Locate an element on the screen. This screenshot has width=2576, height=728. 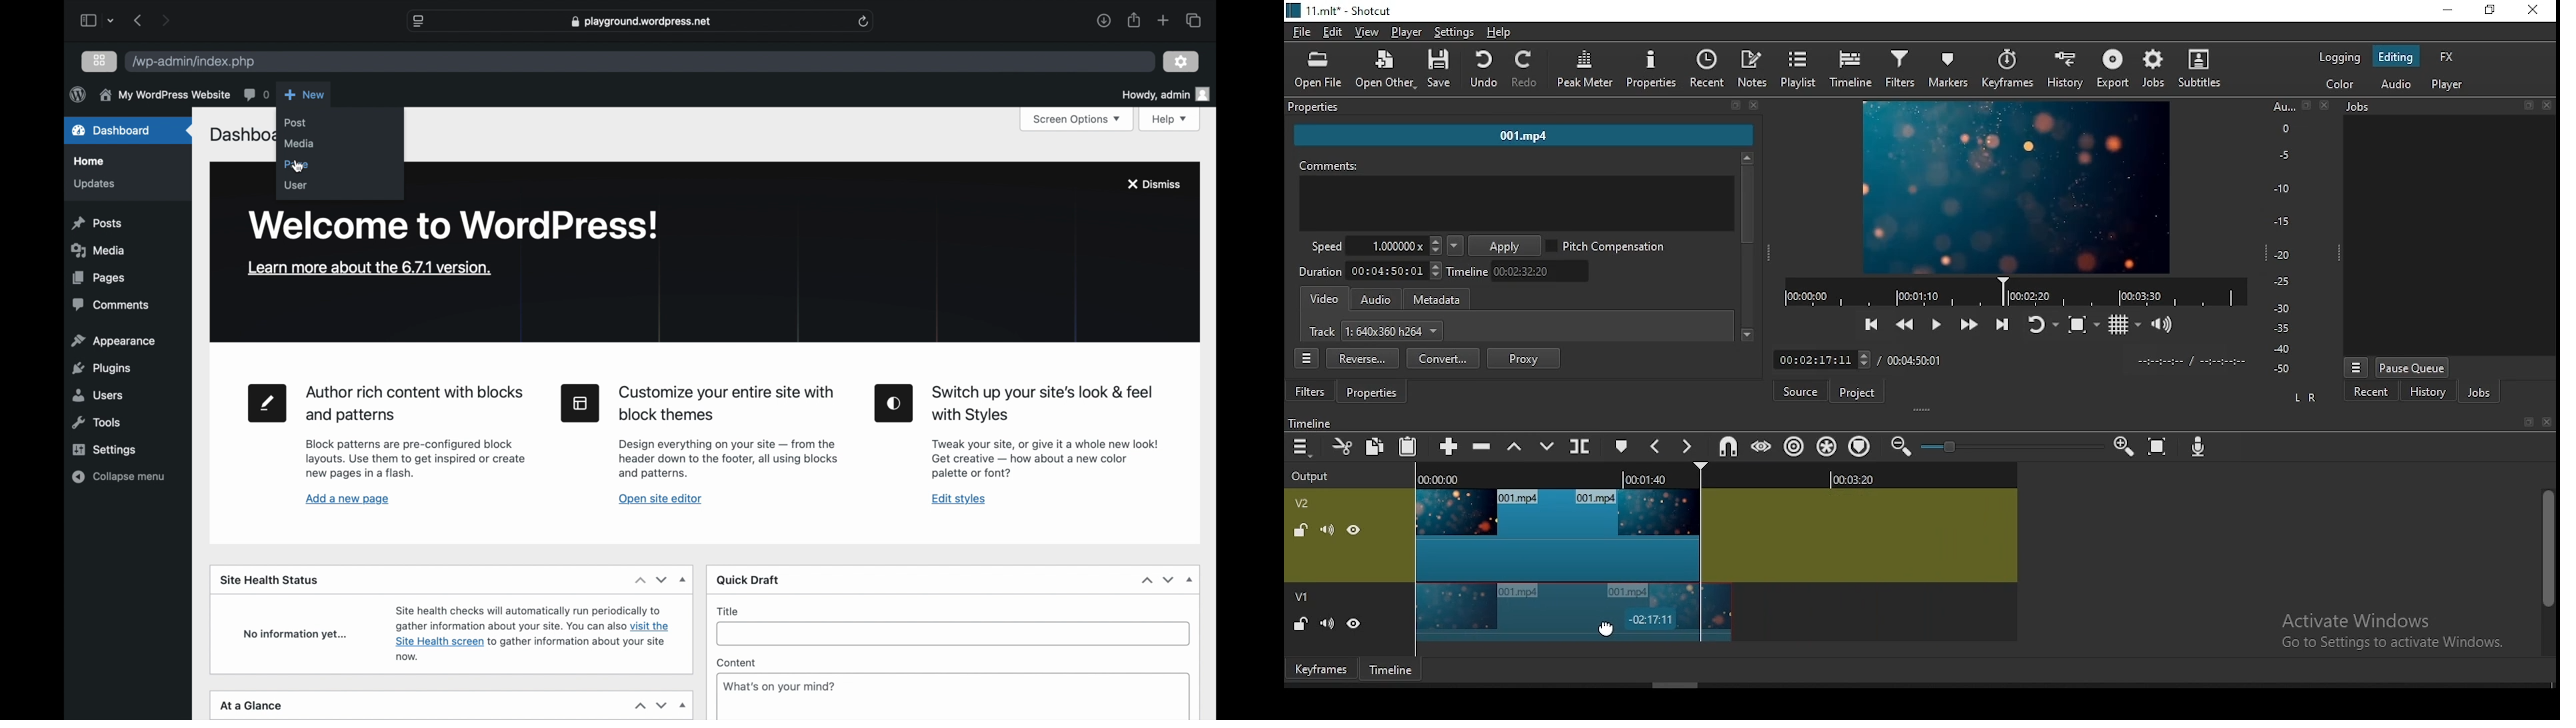
paste is located at coordinates (1407, 449).